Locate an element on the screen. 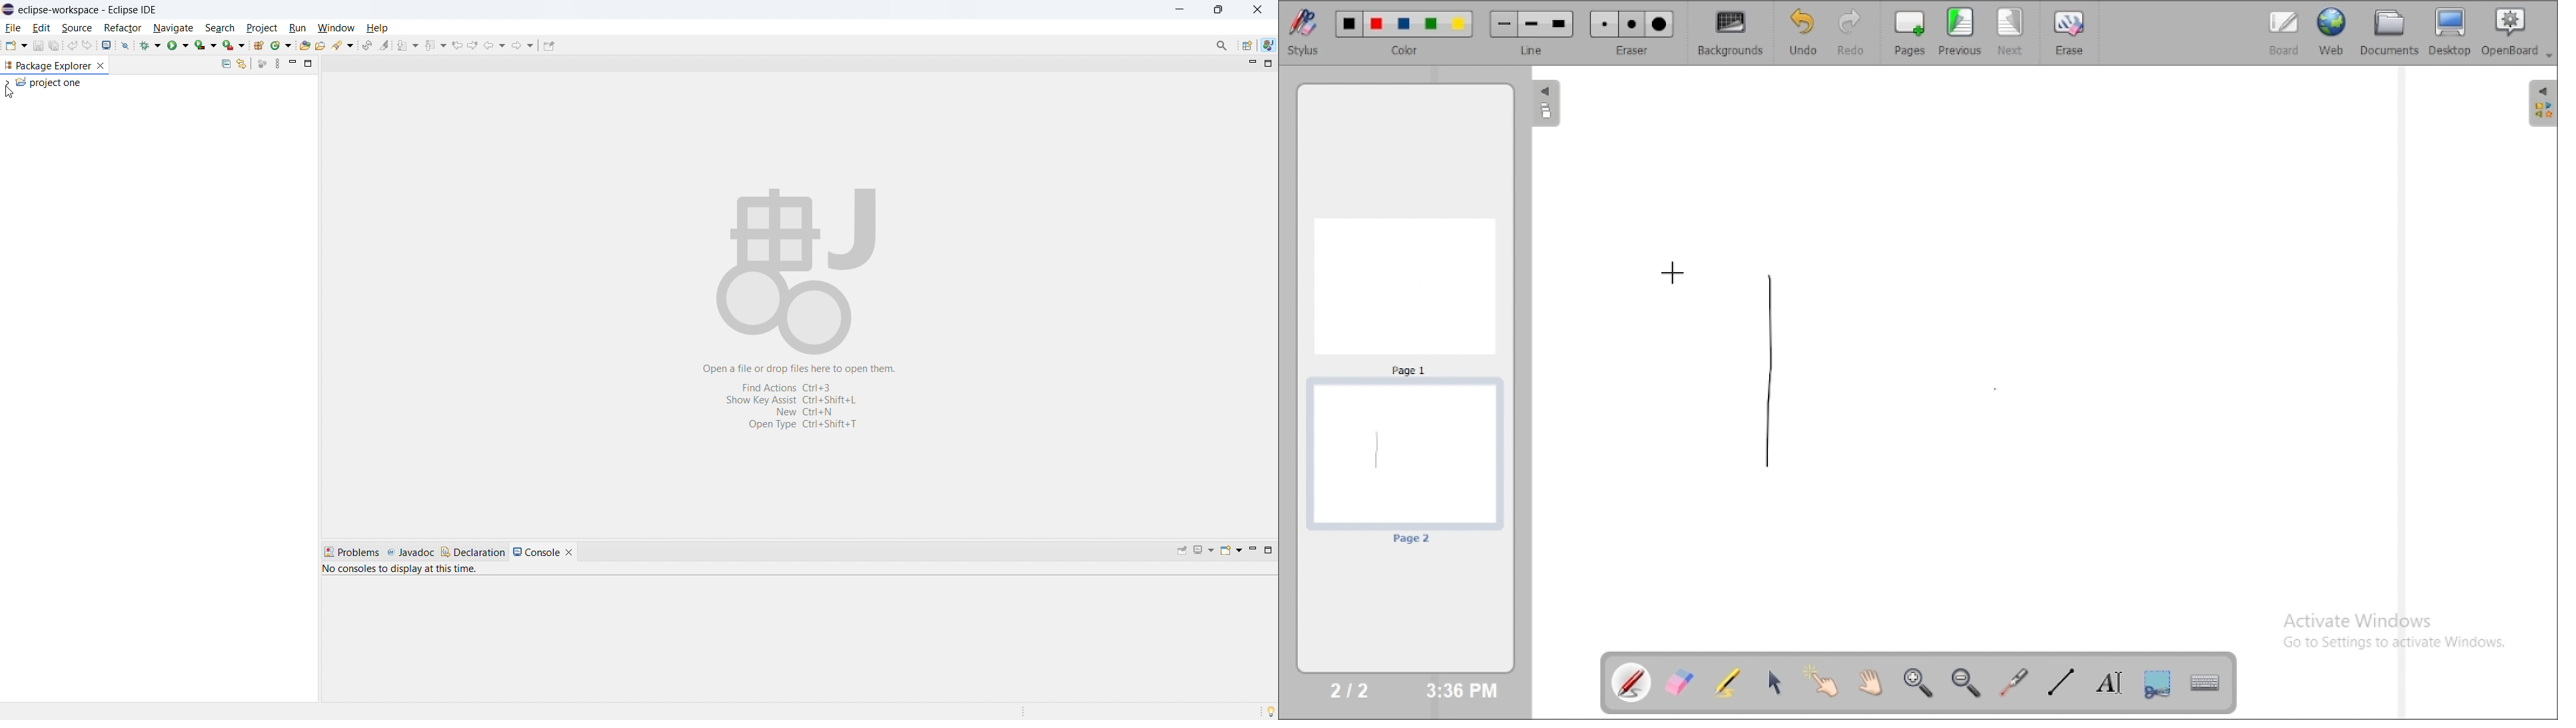 Image resolution: width=2576 pixels, height=728 pixels. navigate is located at coordinates (175, 27).